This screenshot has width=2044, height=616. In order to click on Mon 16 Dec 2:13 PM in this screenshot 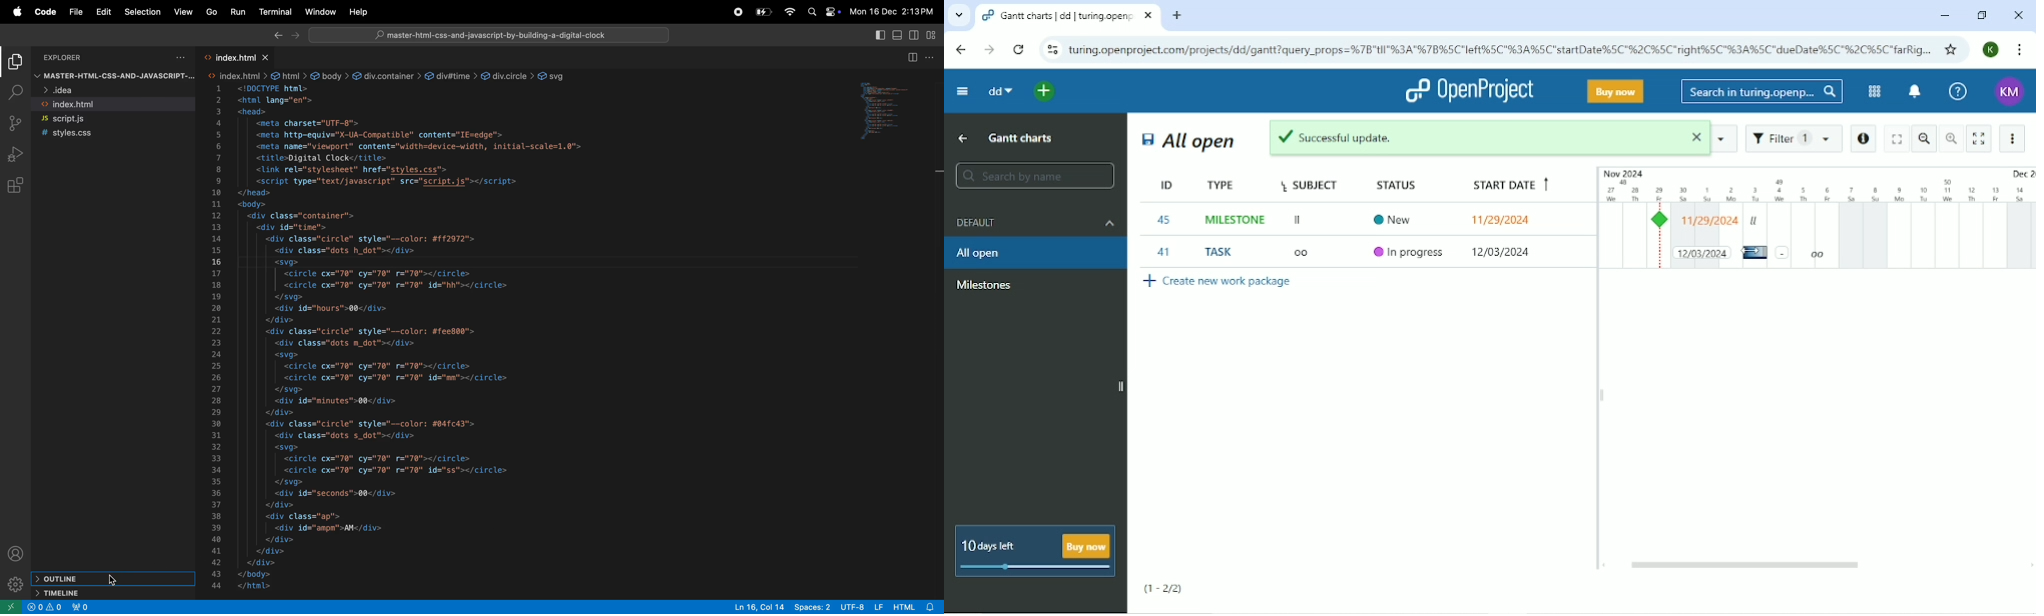, I will do `click(894, 10)`.